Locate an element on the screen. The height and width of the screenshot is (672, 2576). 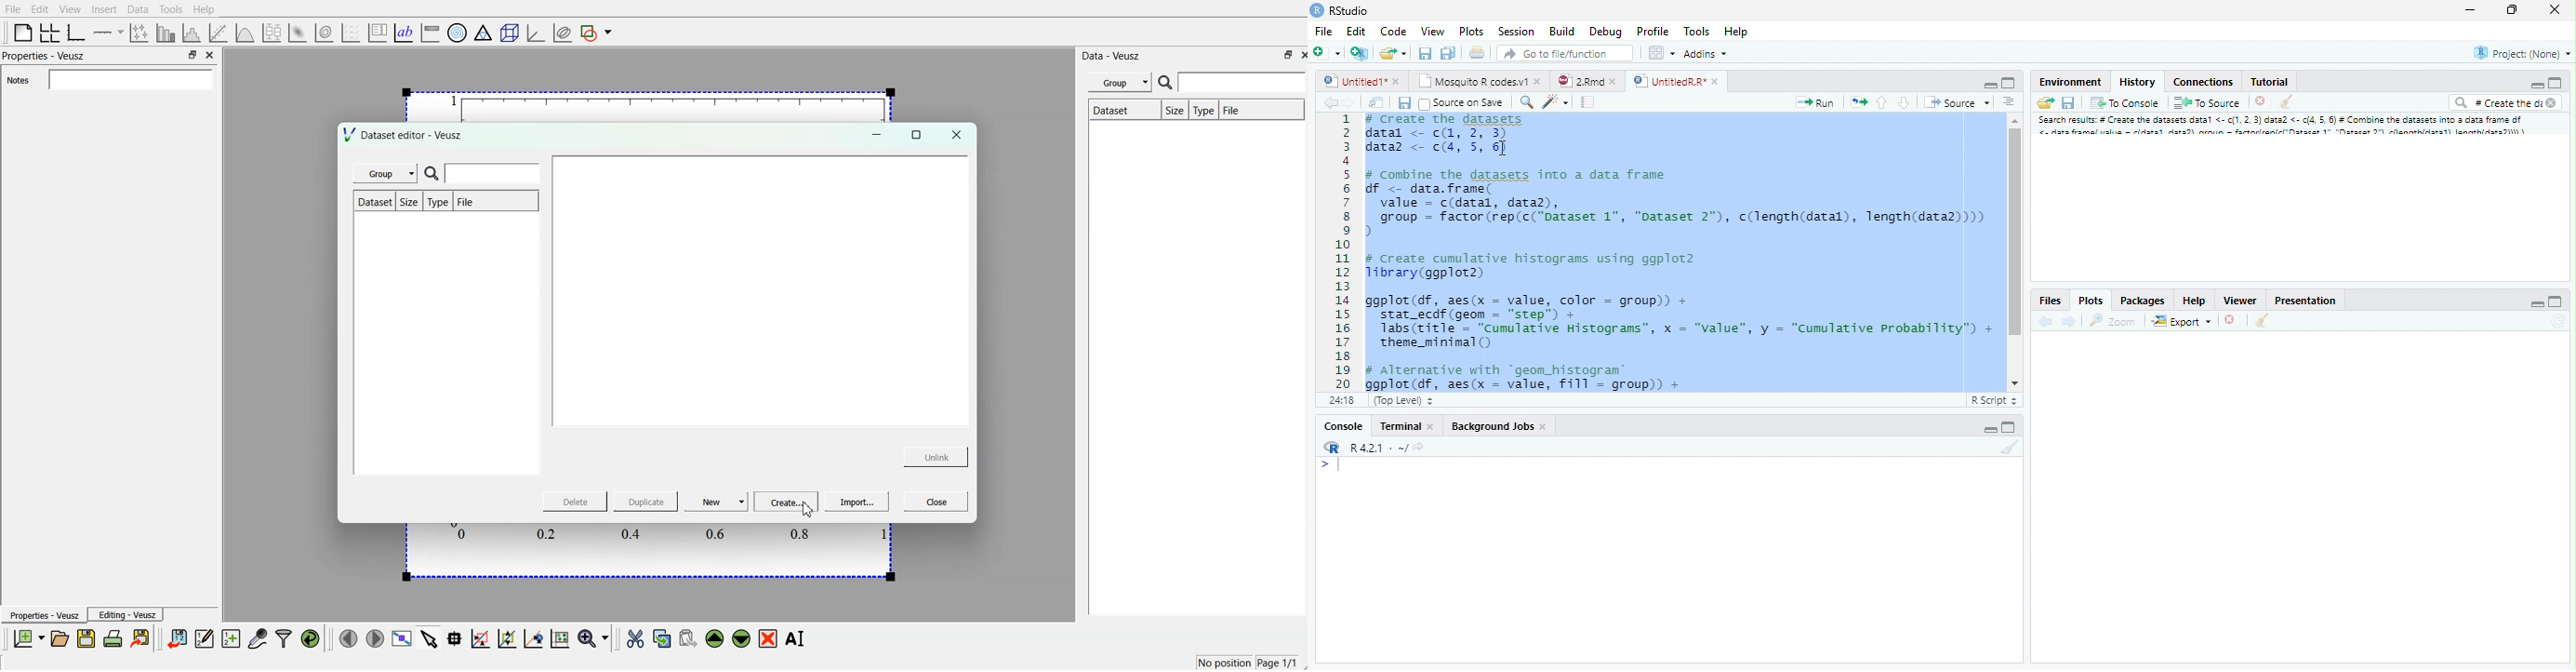
Session is located at coordinates (1519, 32).